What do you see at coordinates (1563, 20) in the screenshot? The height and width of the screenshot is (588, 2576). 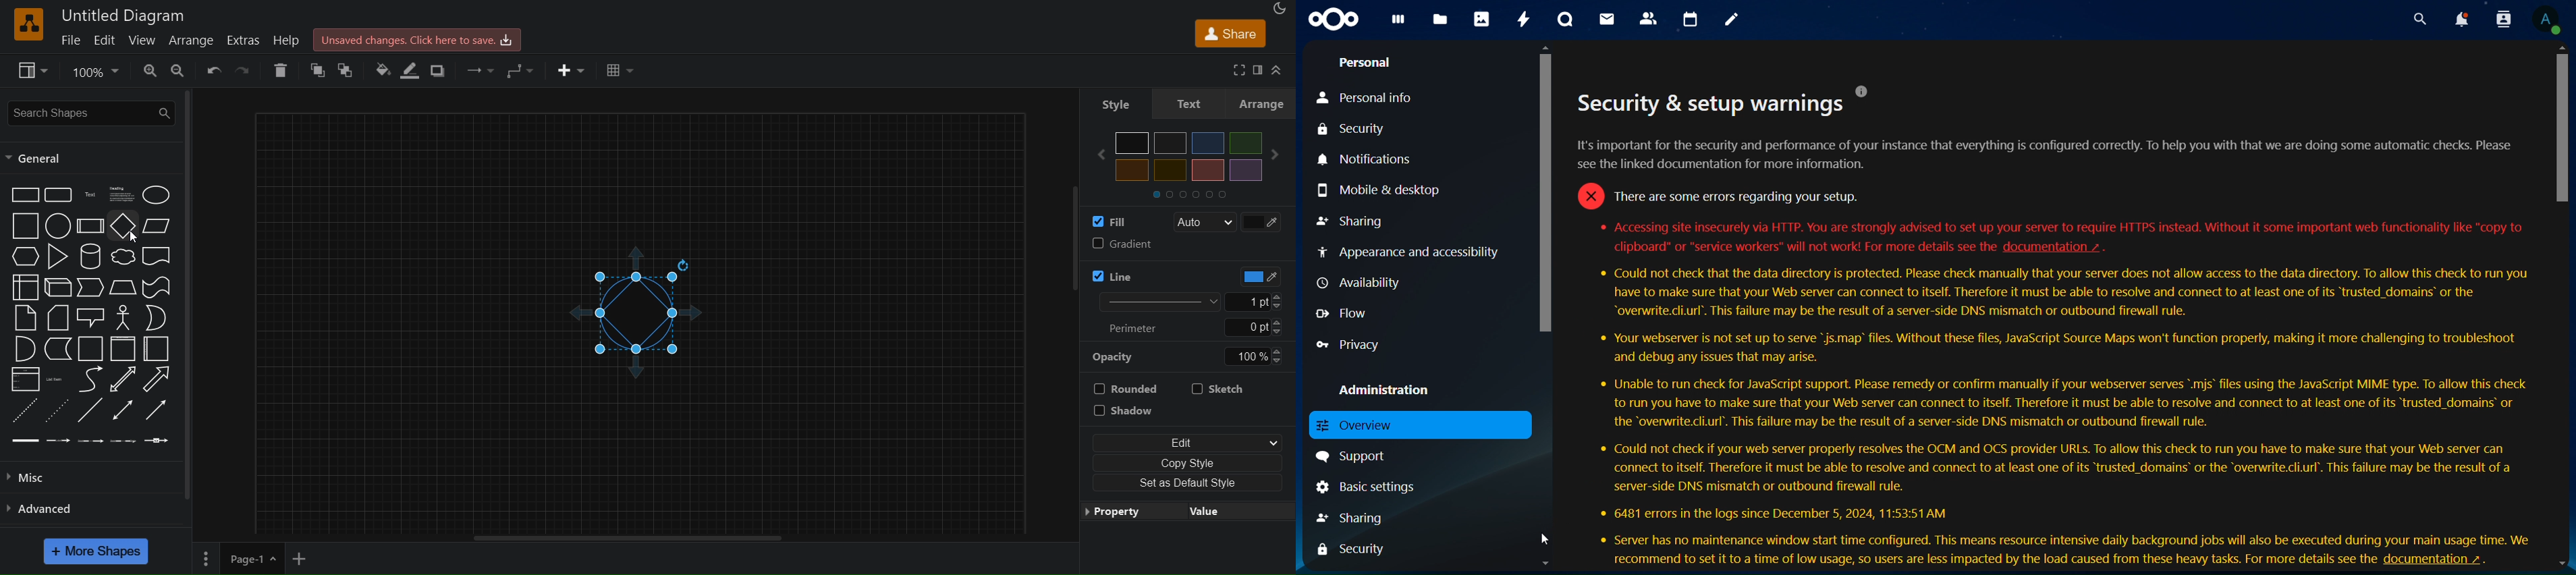 I see `talk` at bounding box center [1563, 20].